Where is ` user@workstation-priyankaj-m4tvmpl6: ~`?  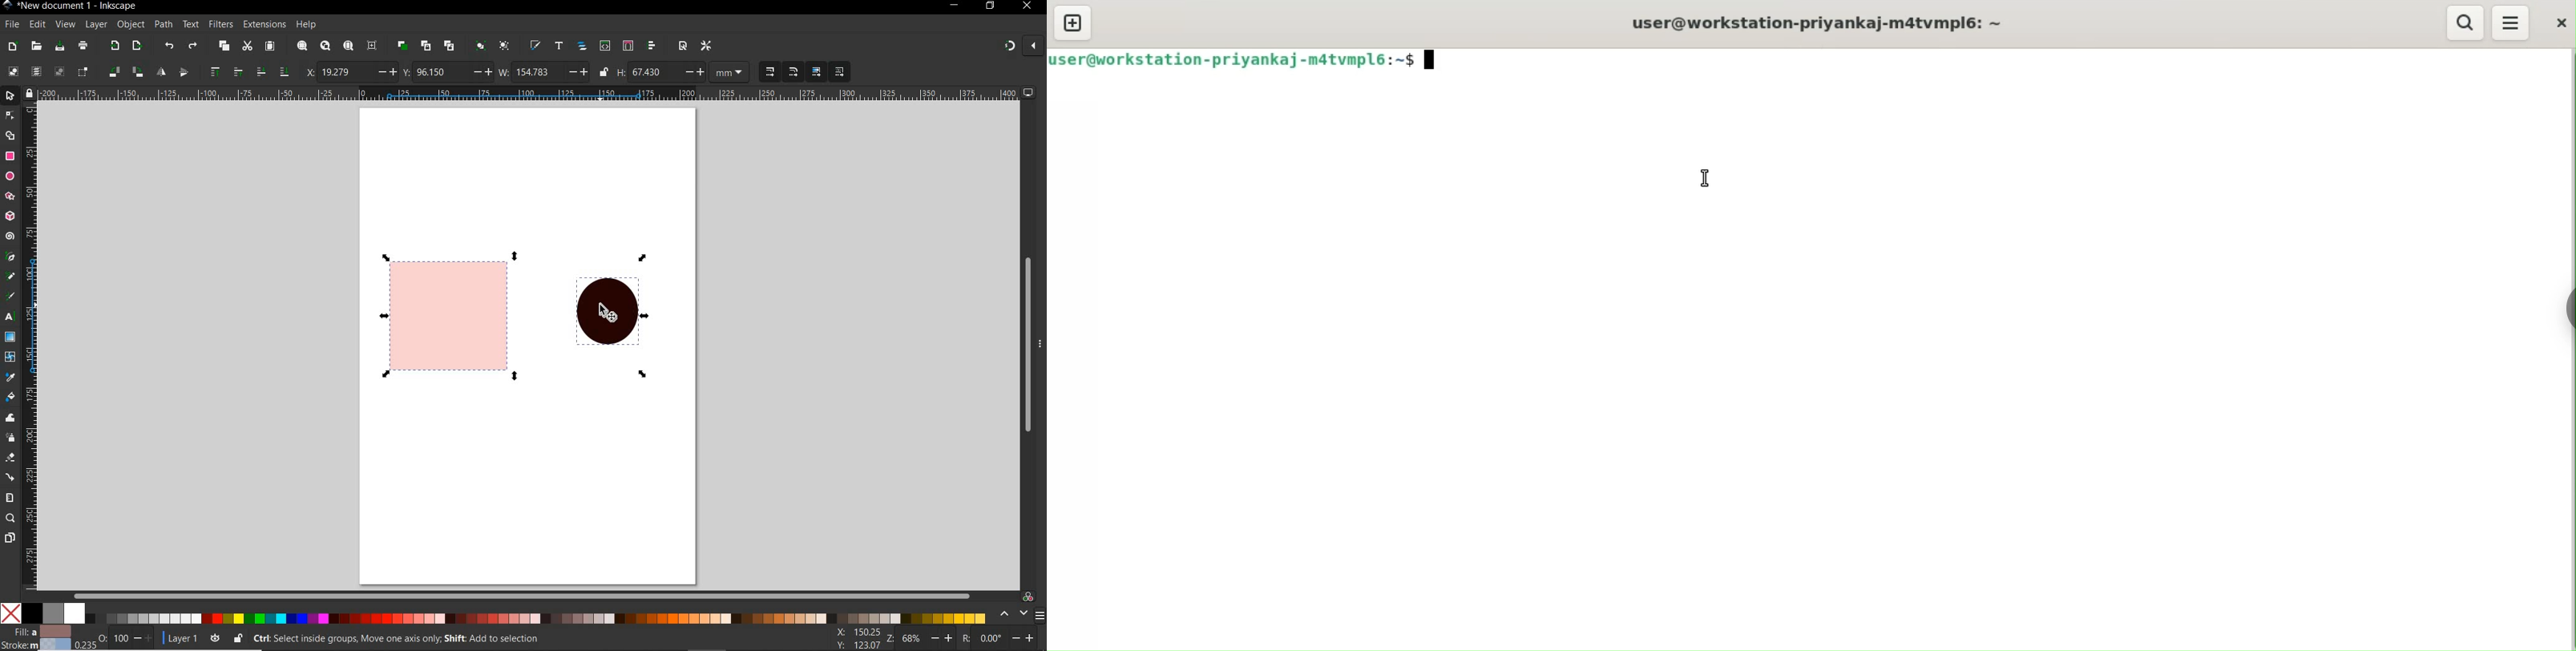
 user@workstation-priyankaj-m4tvmpl6: ~ is located at coordinates (1815, 22).